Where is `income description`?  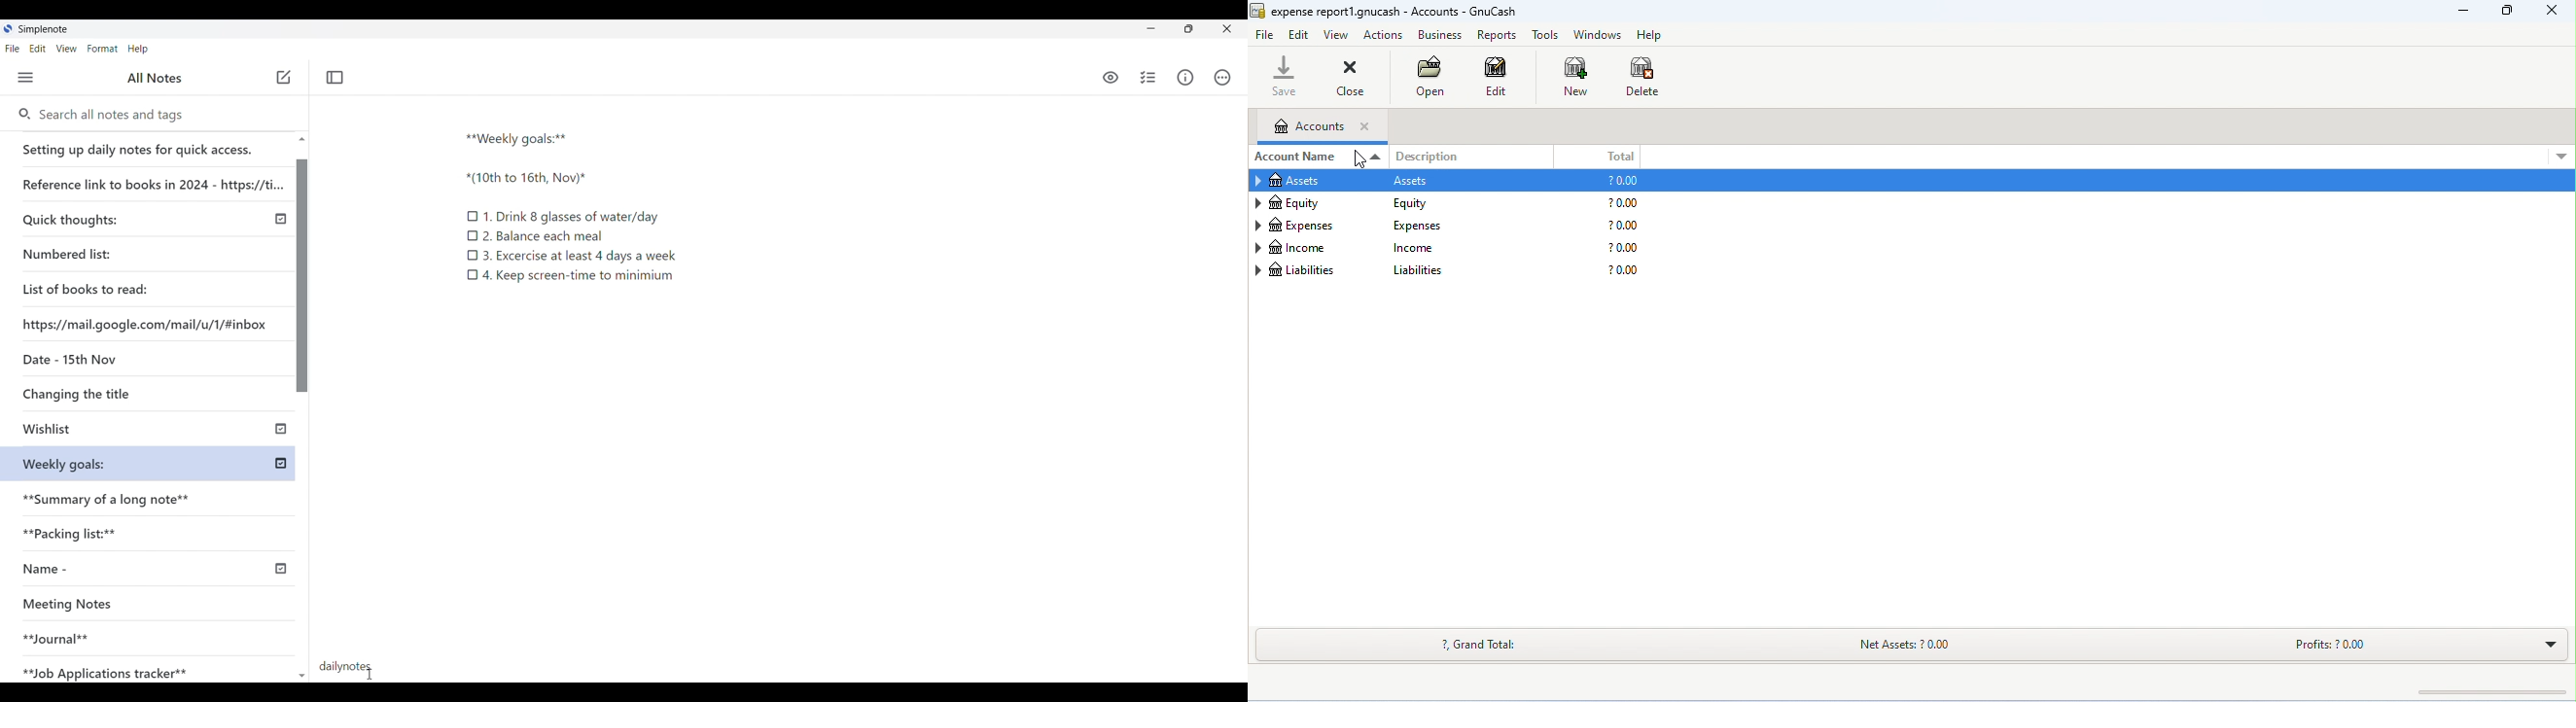
income description is located at coordinates (1419, 248).